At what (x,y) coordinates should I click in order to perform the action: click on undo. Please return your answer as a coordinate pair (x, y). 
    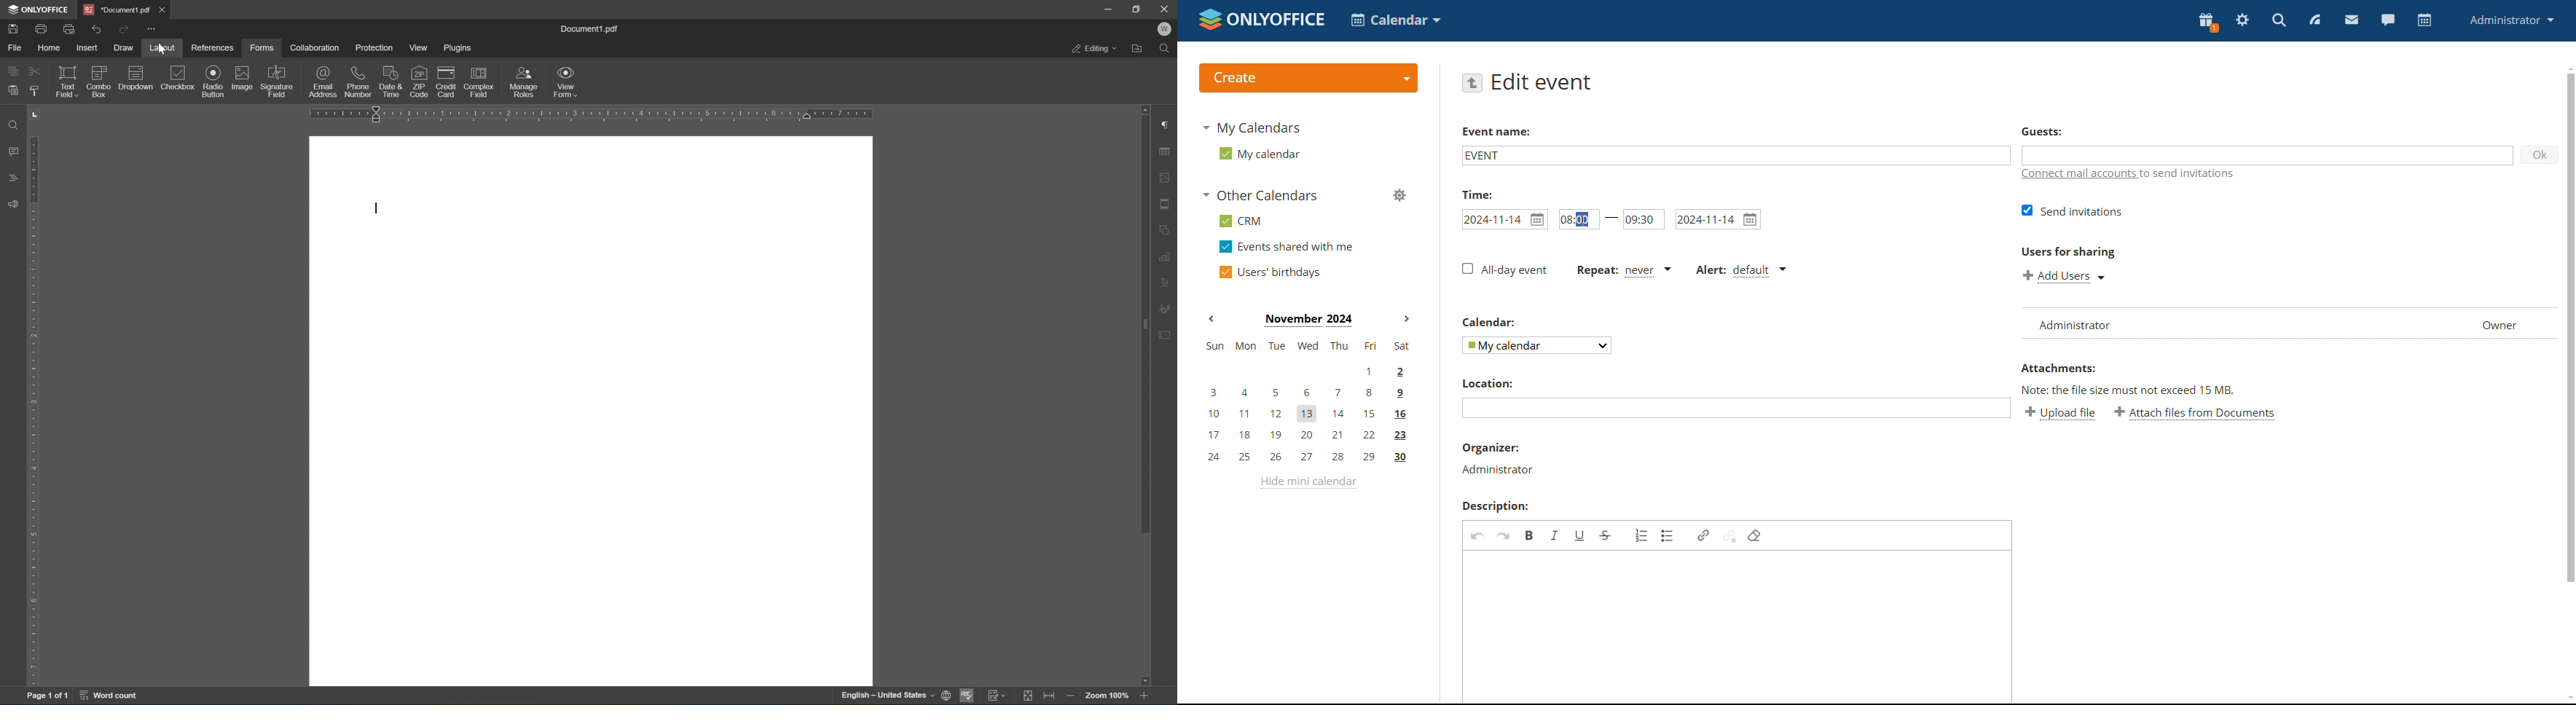
    Looking at the image, I should click on (99, 27).